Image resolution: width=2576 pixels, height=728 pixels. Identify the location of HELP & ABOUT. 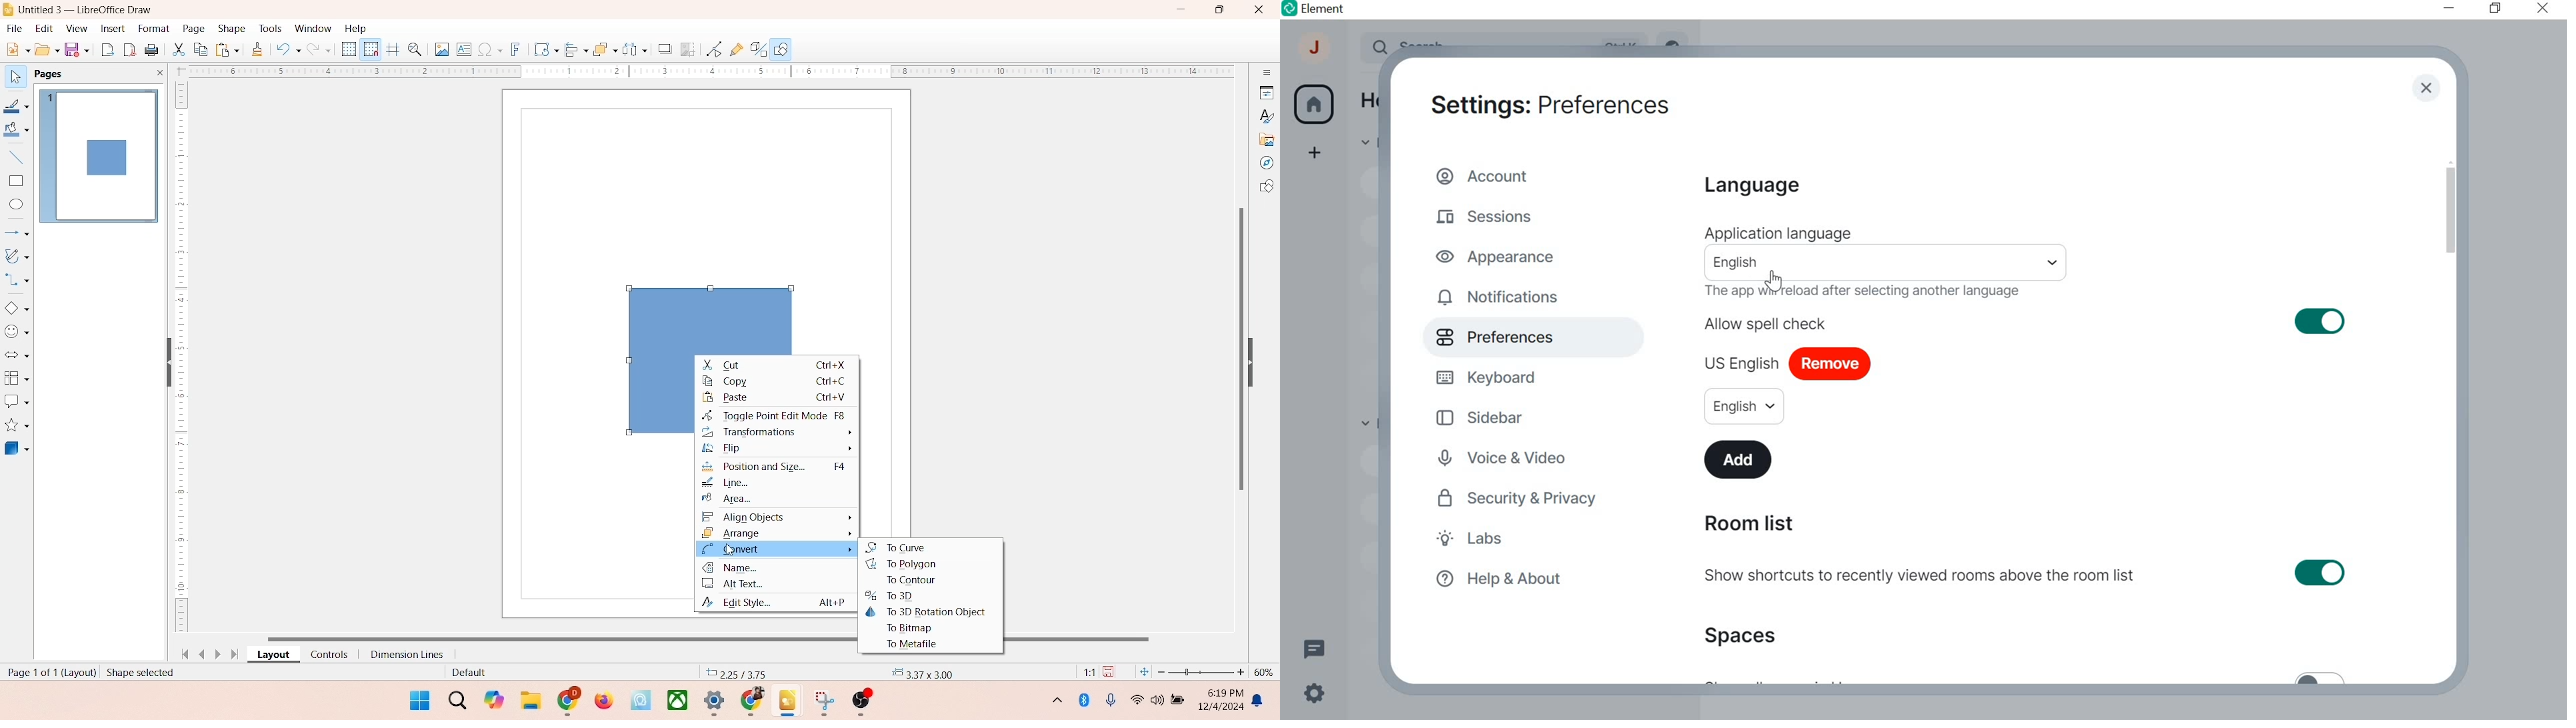
(1497, 580).